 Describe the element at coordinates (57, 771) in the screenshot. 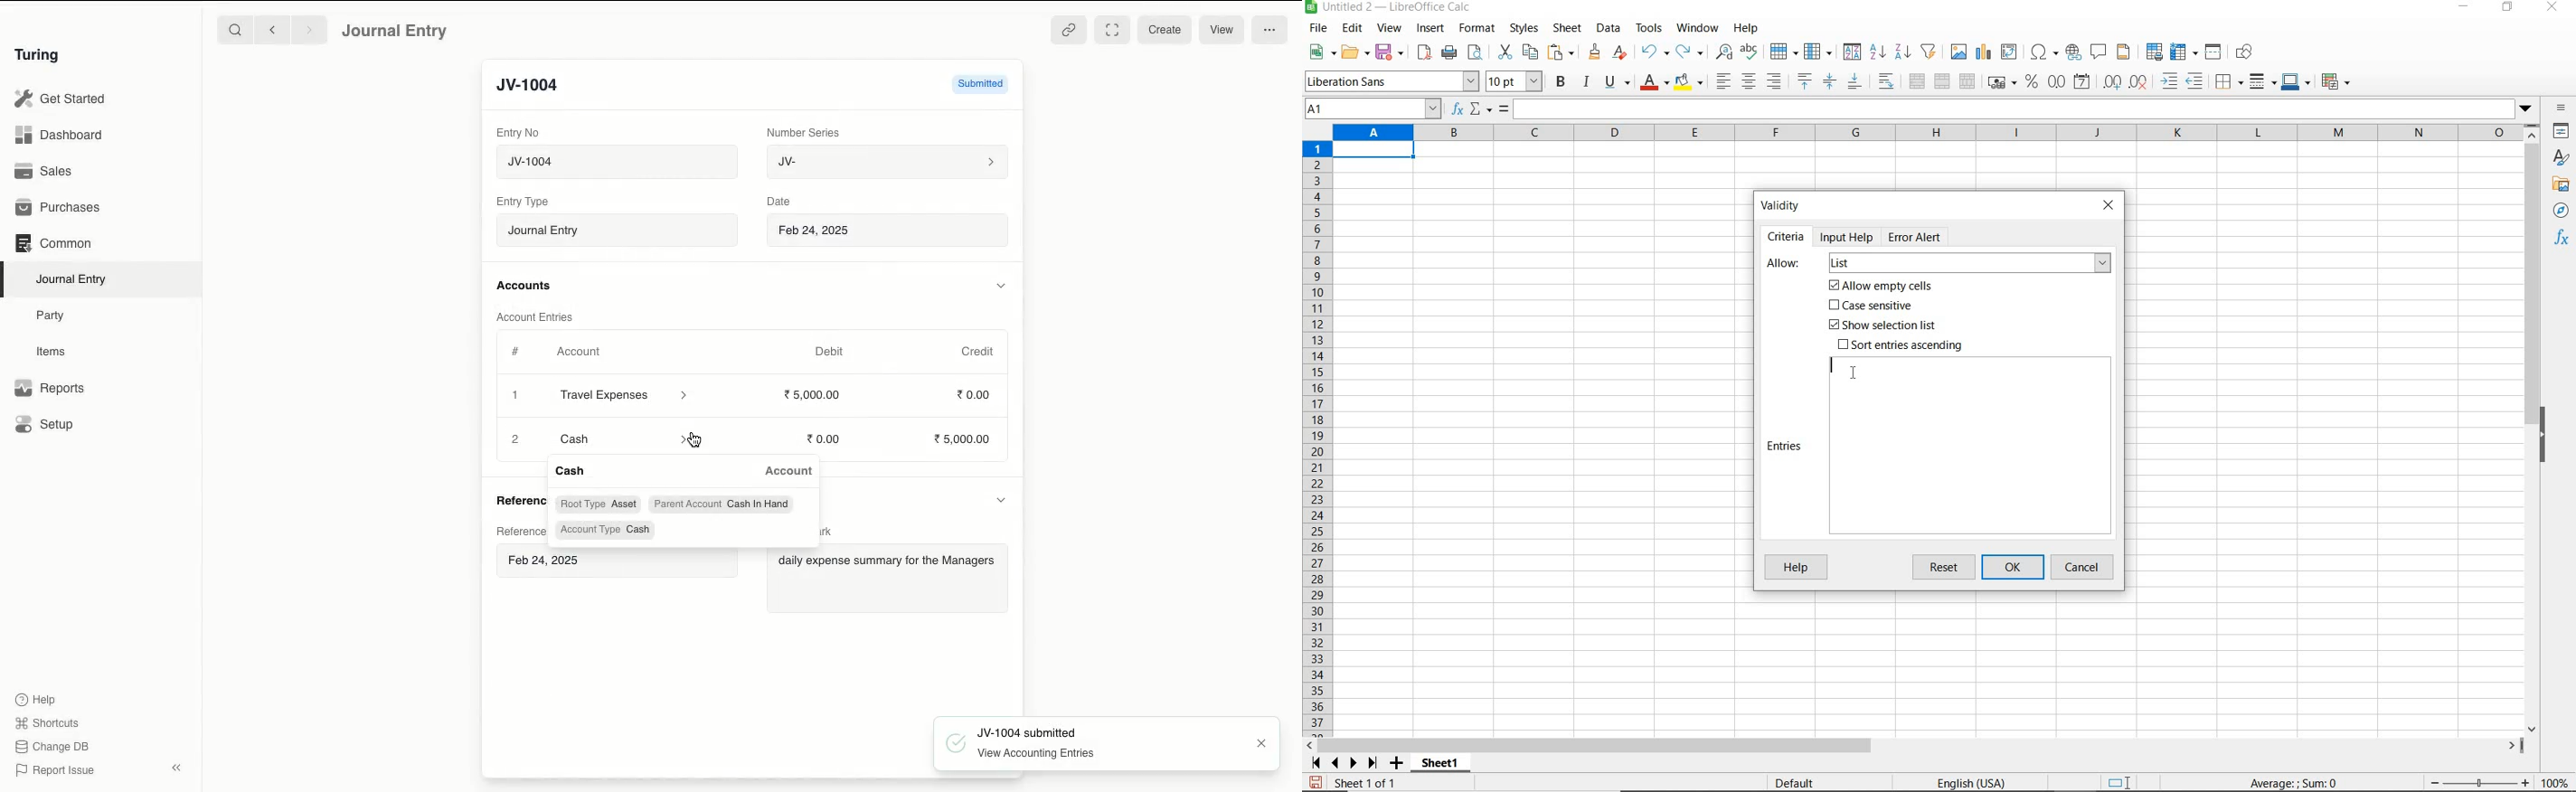

I see `Report Issue` at that location.